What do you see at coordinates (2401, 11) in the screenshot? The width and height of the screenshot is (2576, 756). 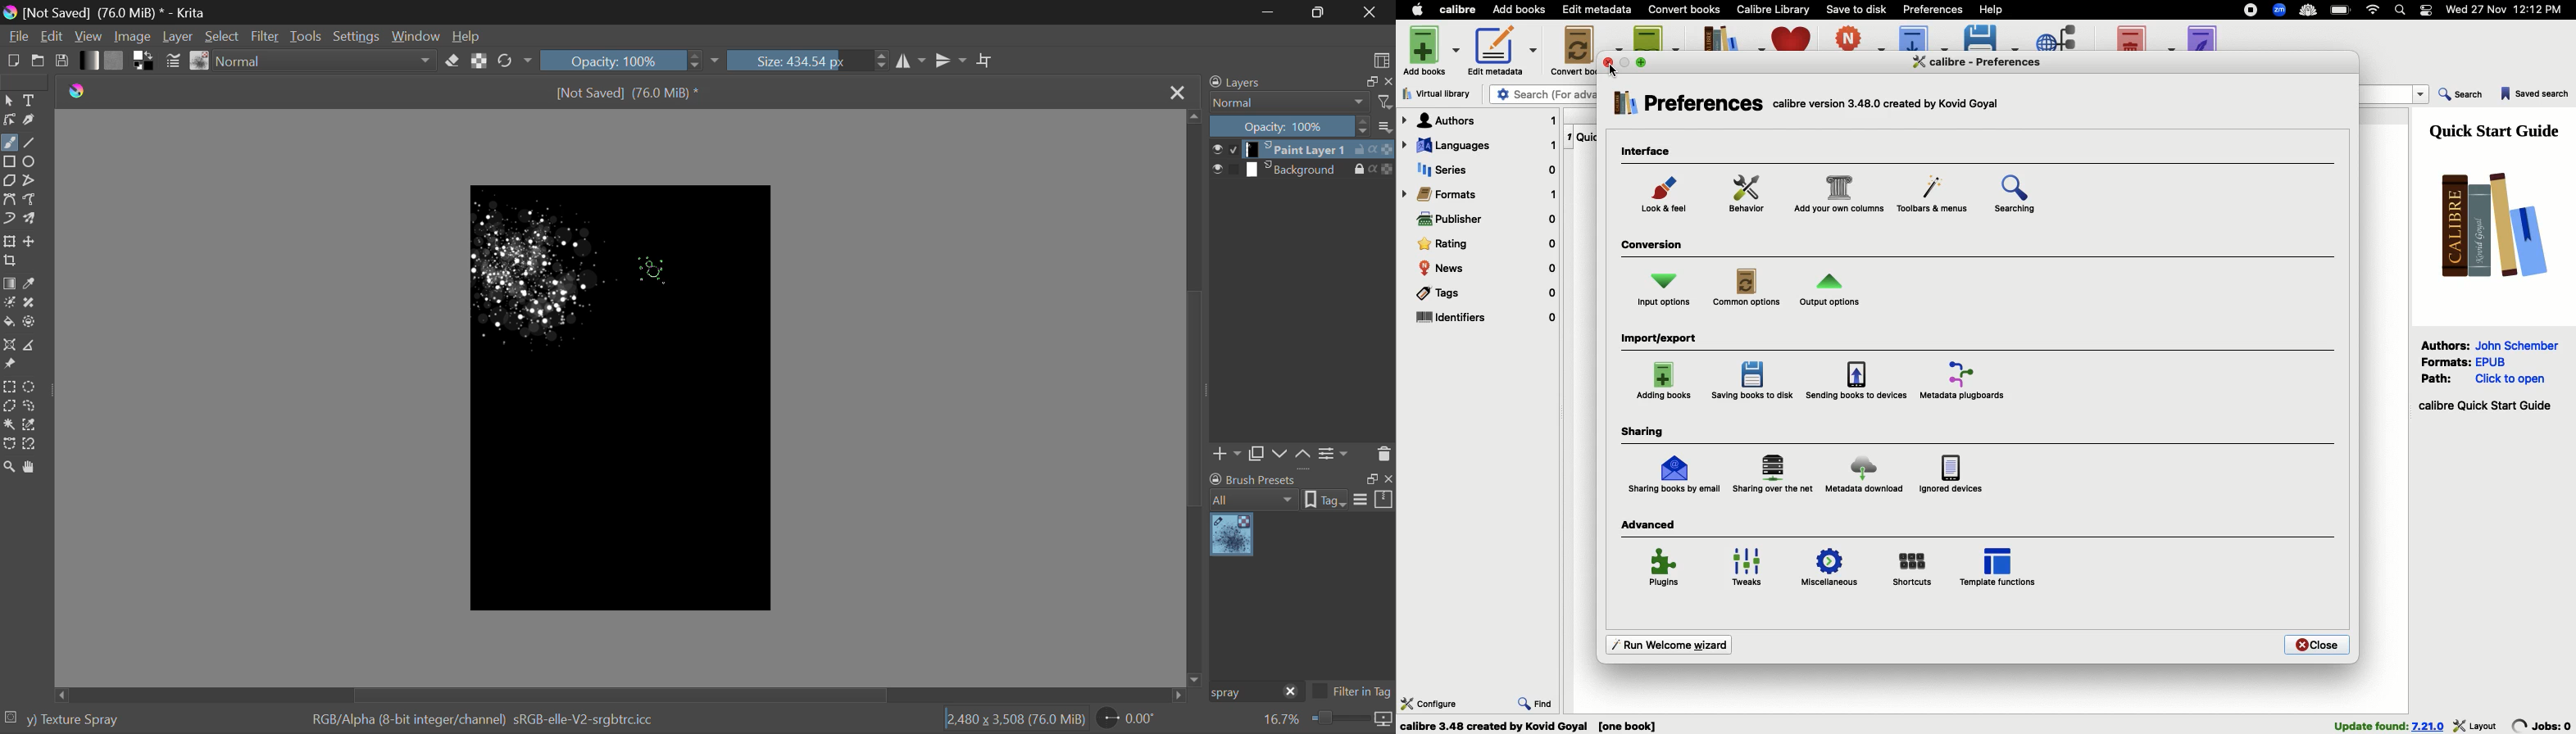 I see `Search bar` at bounding box center [2401, 11].